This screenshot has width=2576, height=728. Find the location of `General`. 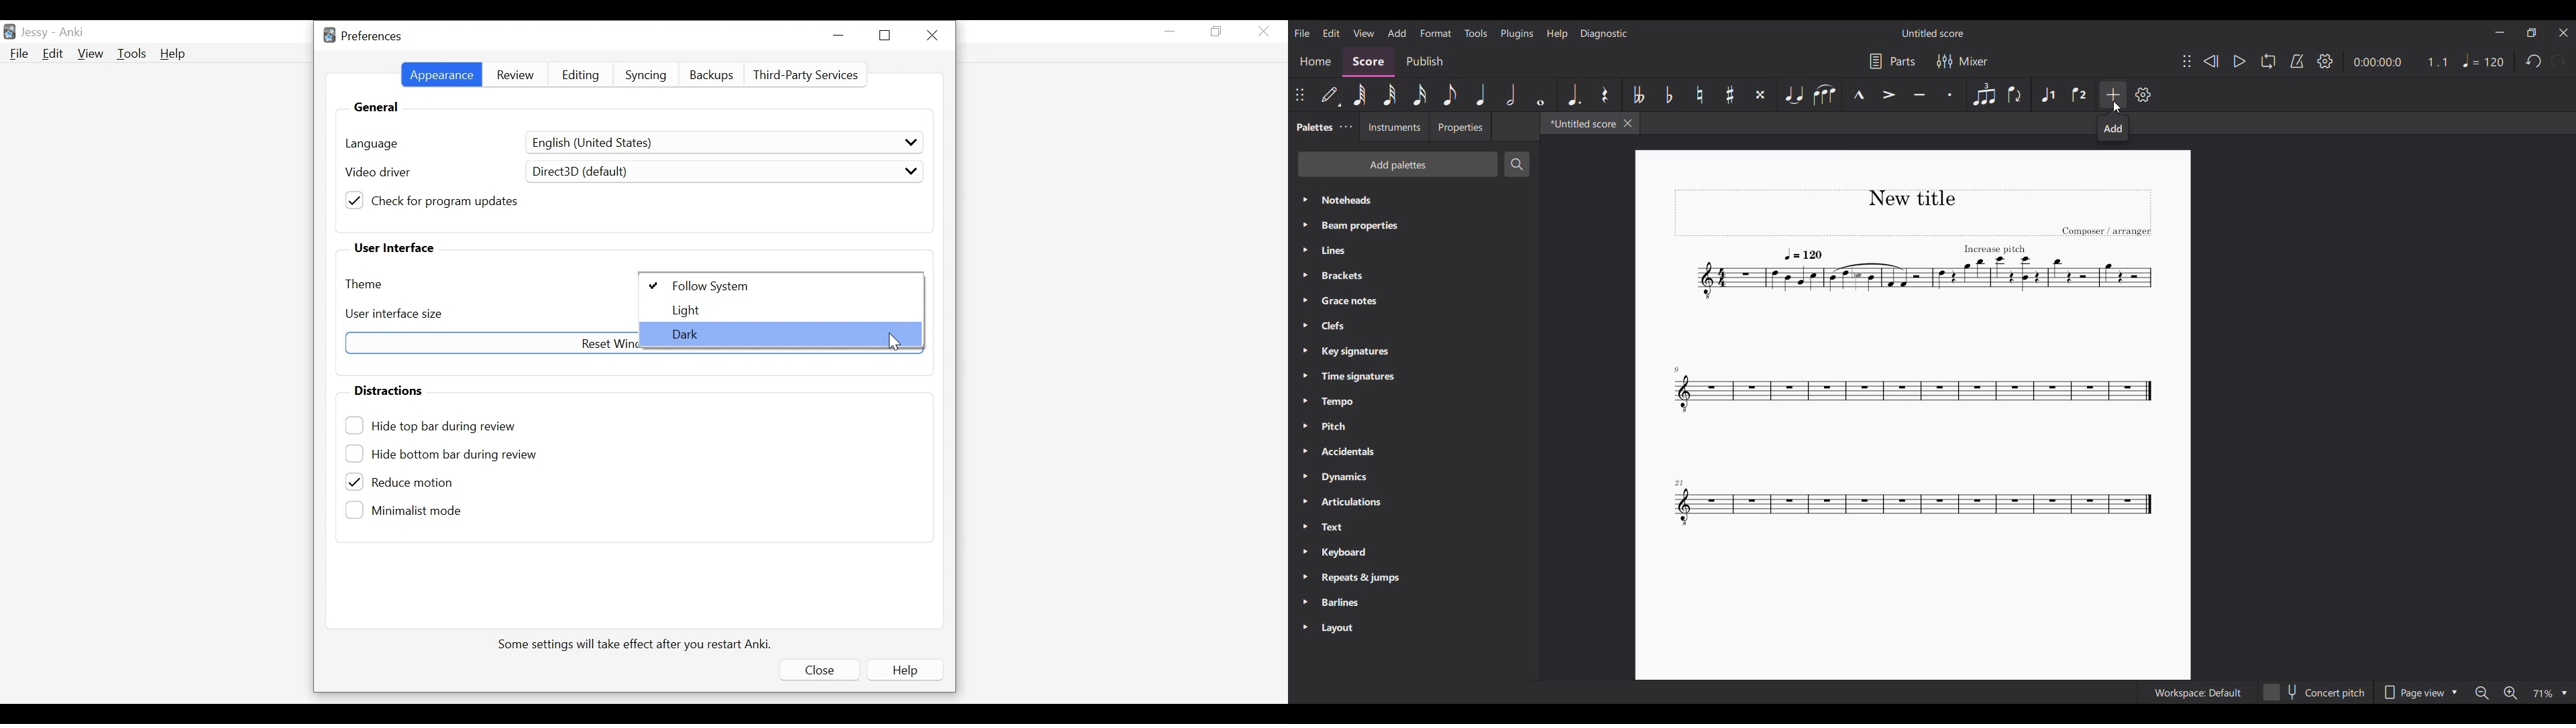

General is located at coordinates (375, 106).